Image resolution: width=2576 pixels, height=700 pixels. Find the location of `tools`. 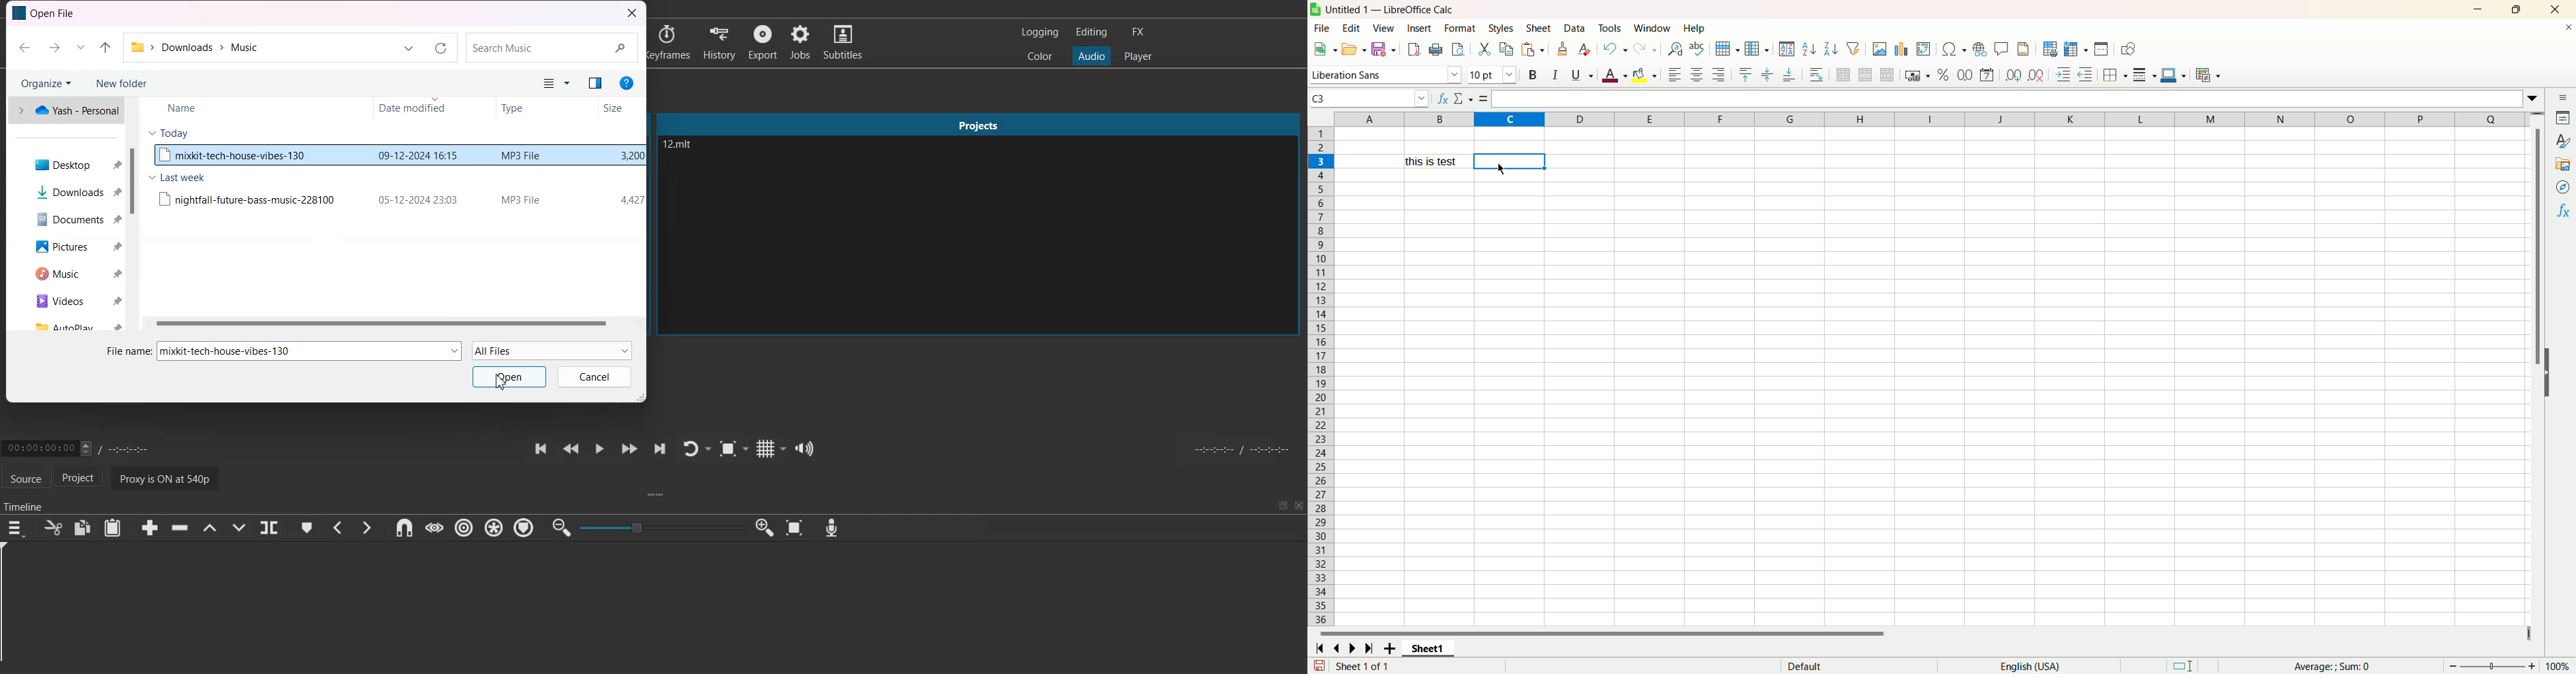

tools is located at coordinates (1610, 29).